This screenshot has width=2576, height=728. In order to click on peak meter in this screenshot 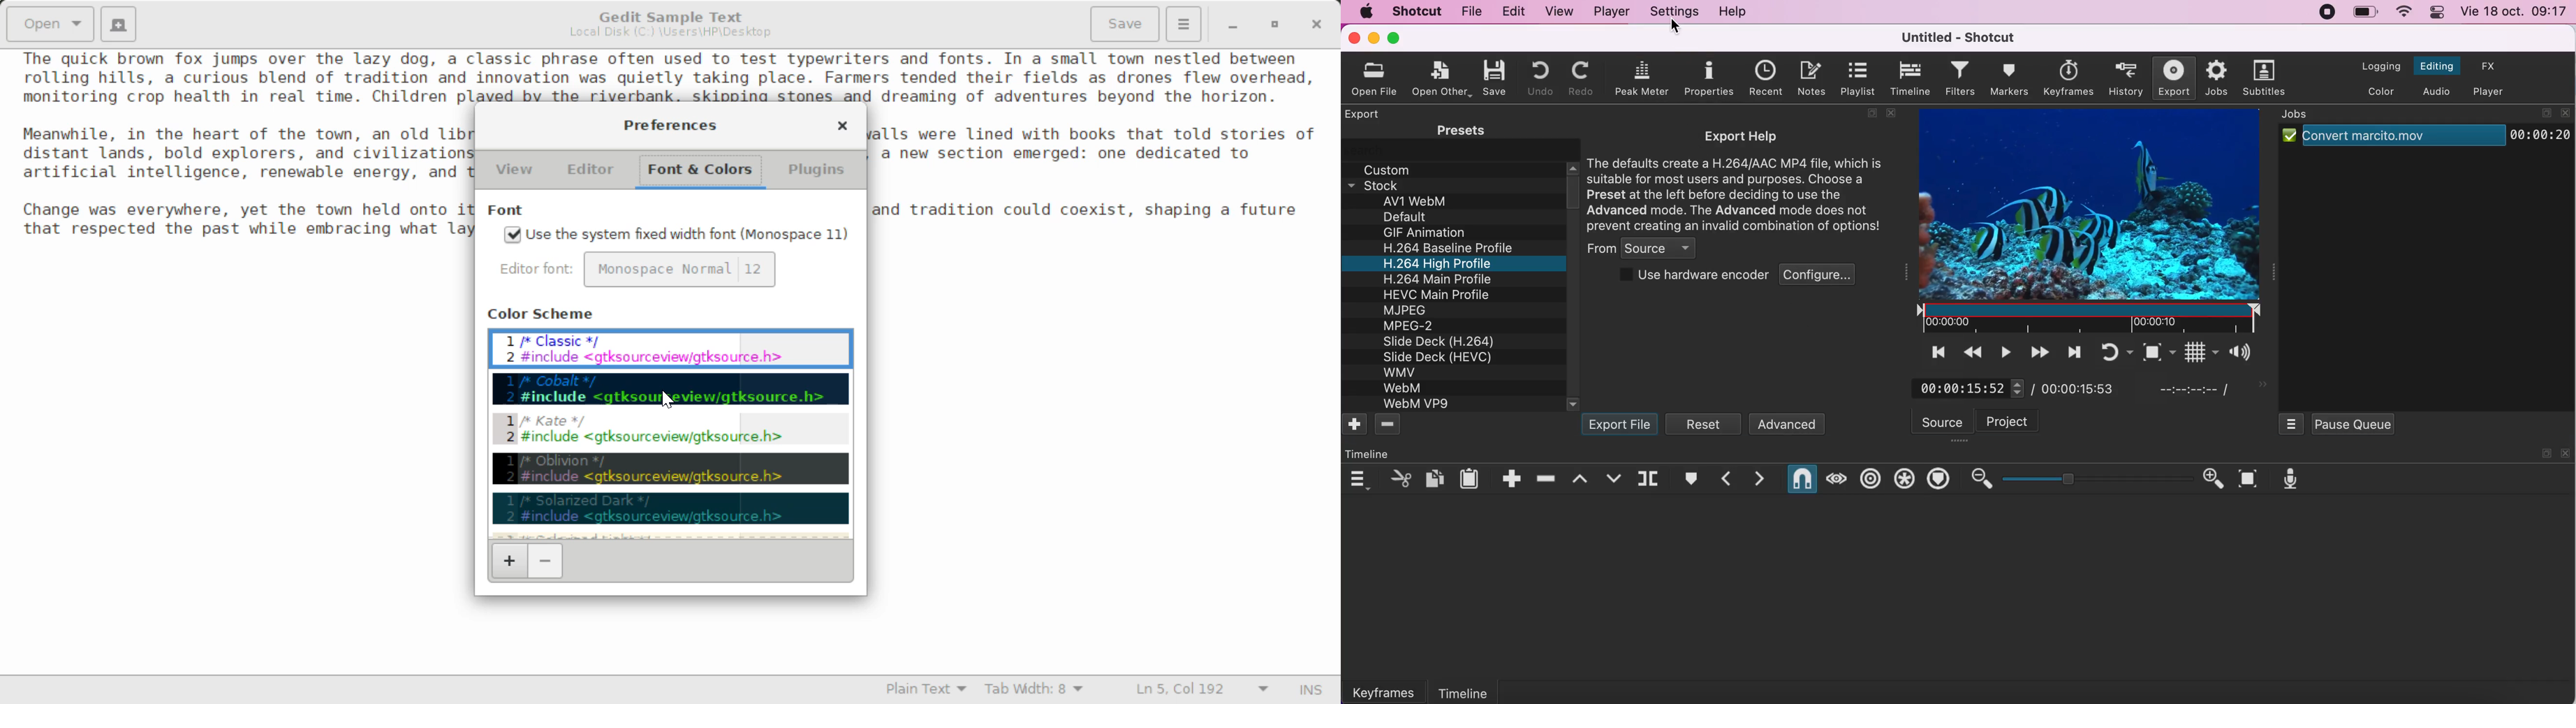, I will do `click(1642, 79)`.